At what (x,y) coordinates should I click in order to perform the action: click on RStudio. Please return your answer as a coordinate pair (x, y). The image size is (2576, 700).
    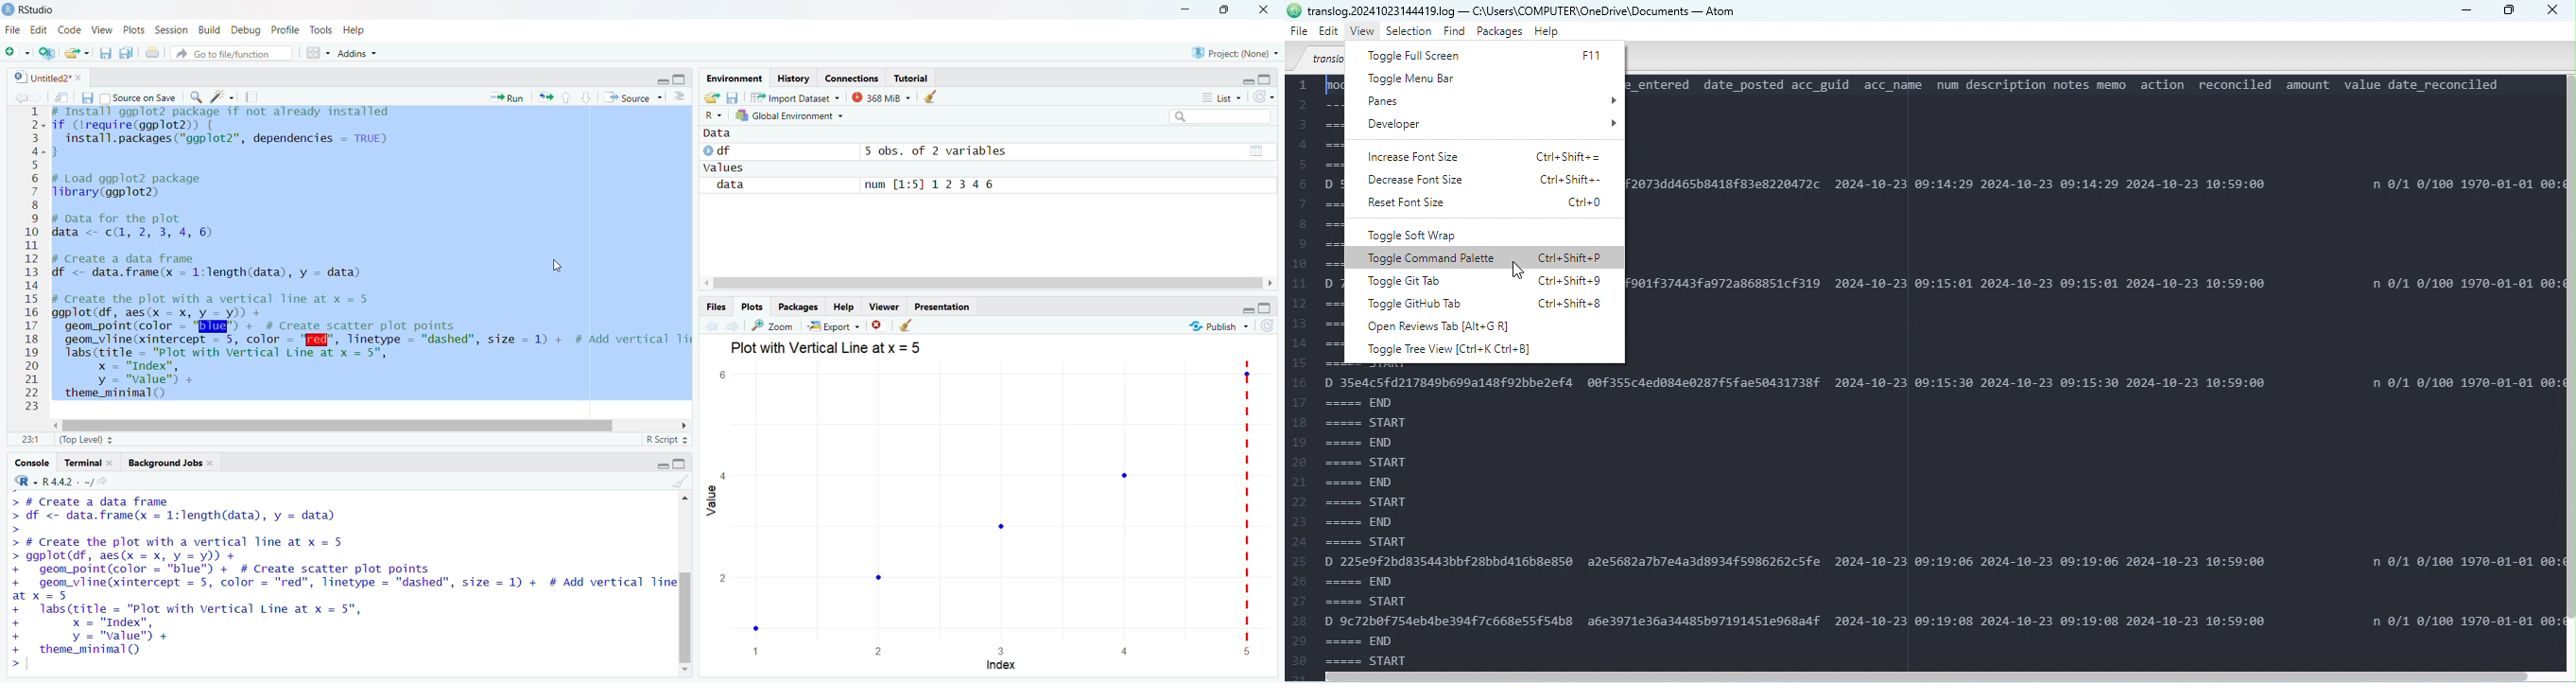
    Looking at the image, I should click on (32, 10).